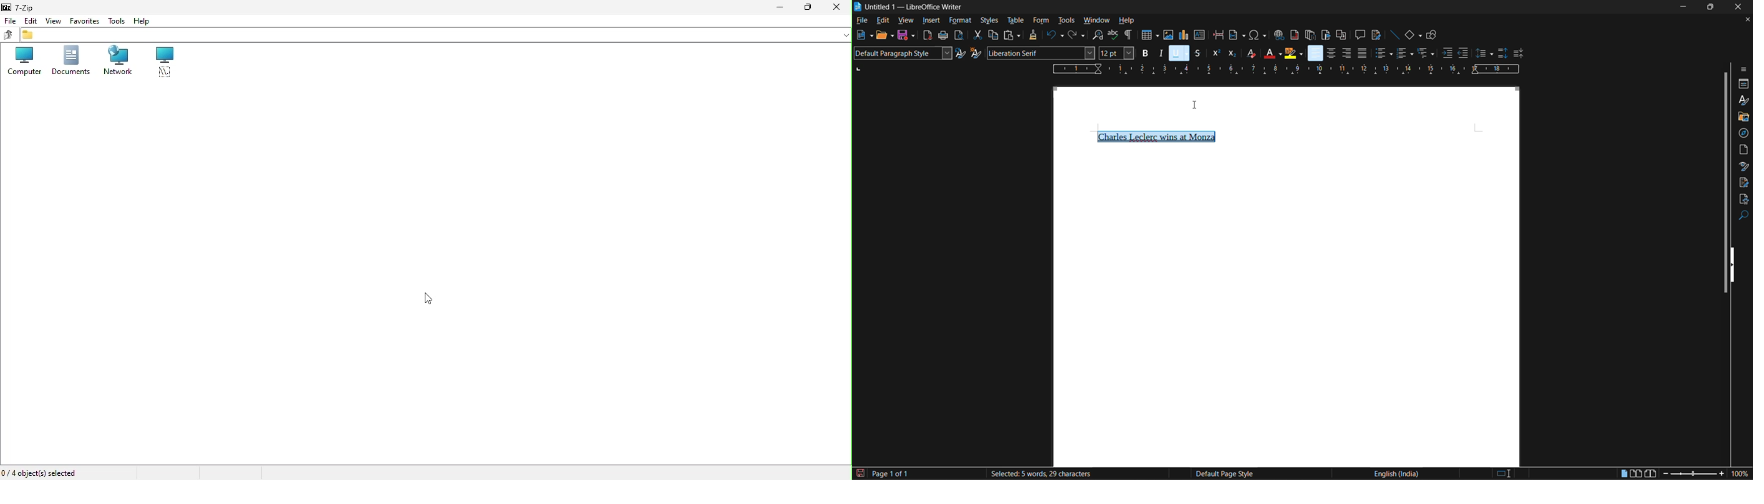 This screenshot has height=504, width=1764. Describe the element at coordinates (1361, 35) in the screenshot. I see `insert comments` at that location.